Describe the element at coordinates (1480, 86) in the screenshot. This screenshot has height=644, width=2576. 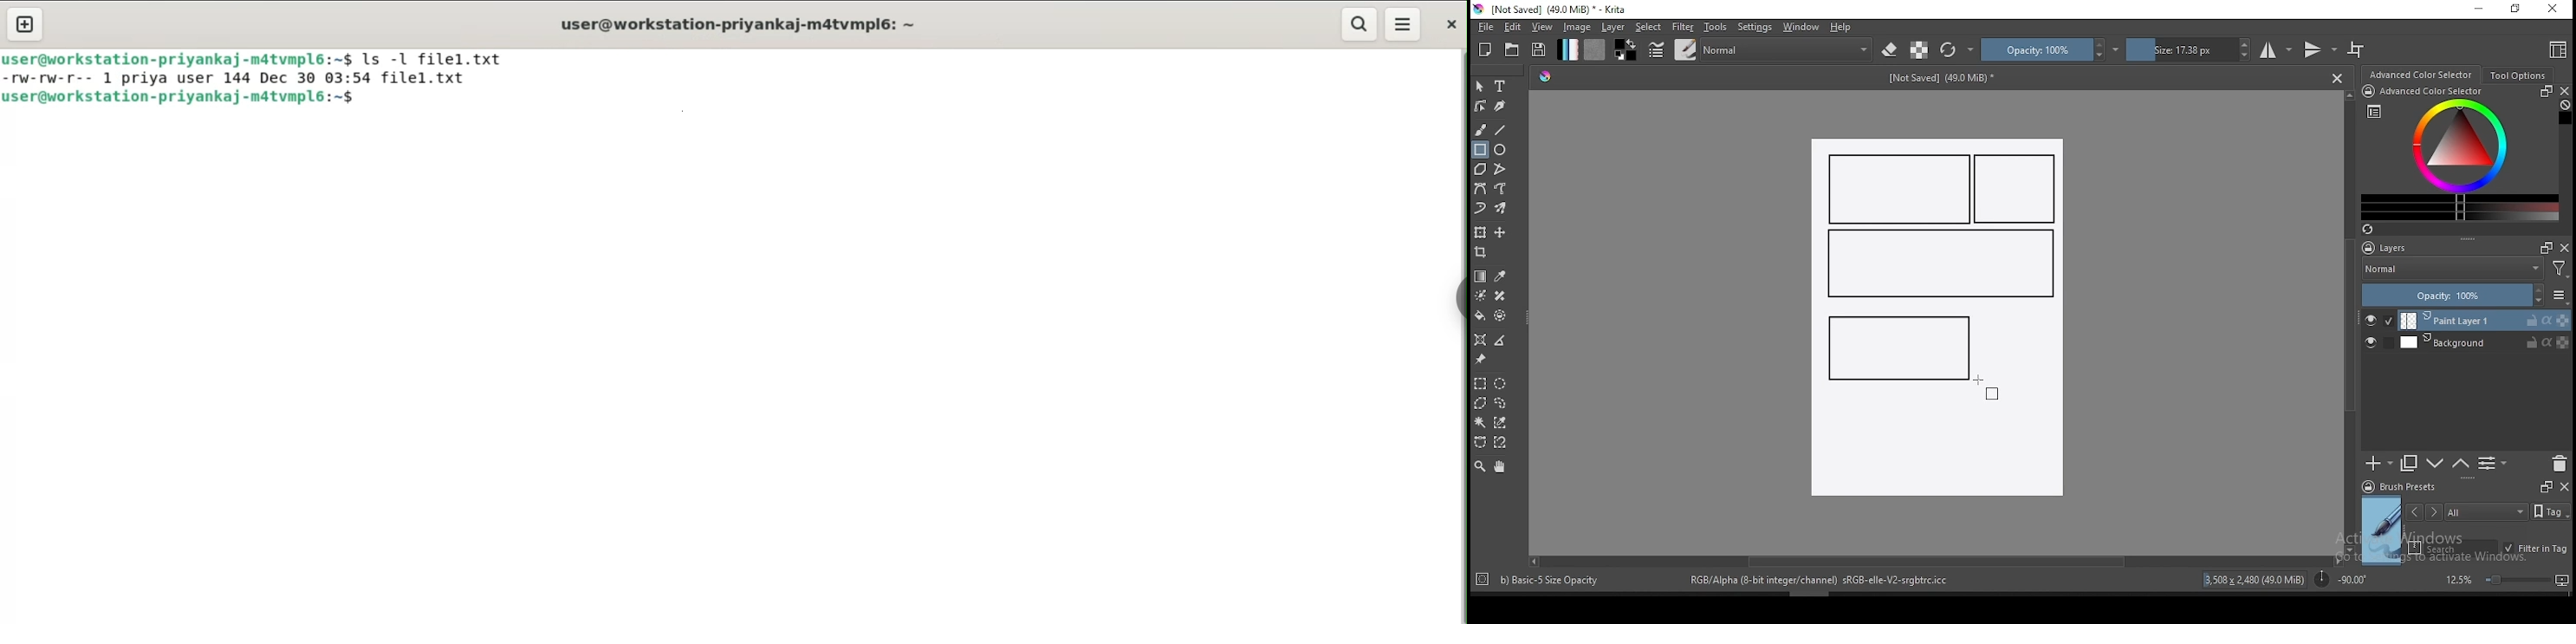
I see `select shapes tool` at that location.